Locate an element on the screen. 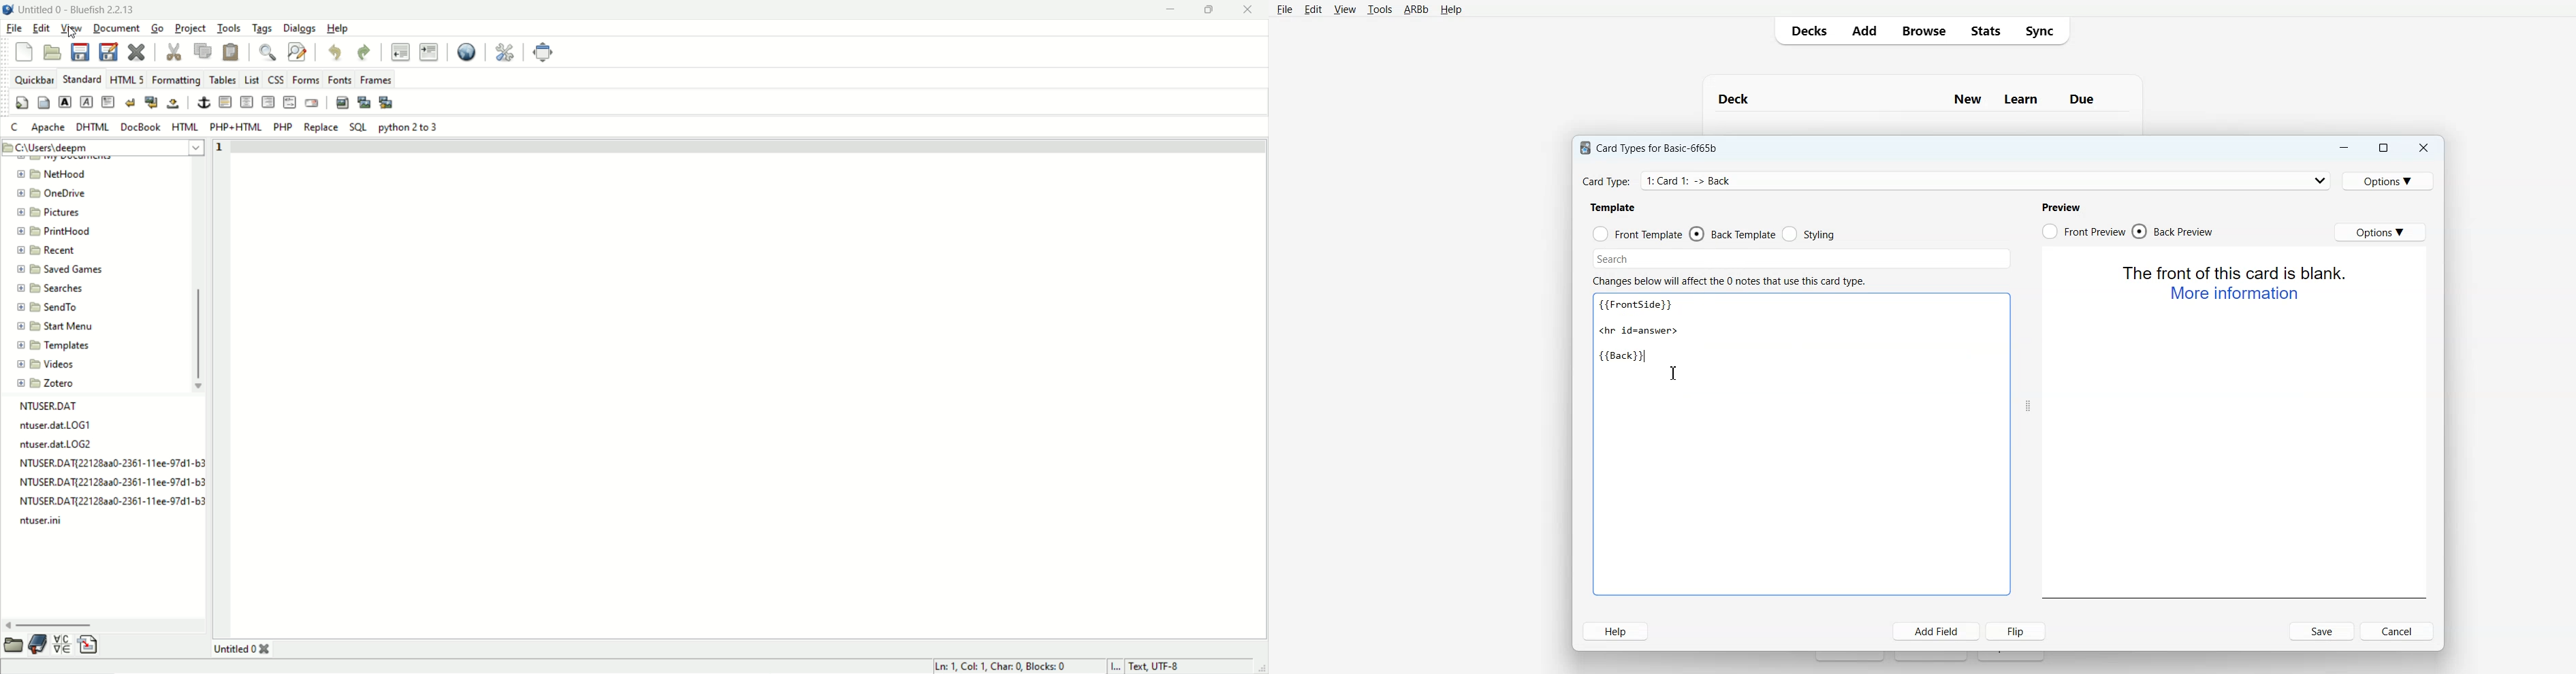  new is located at coordinates (27, 53).